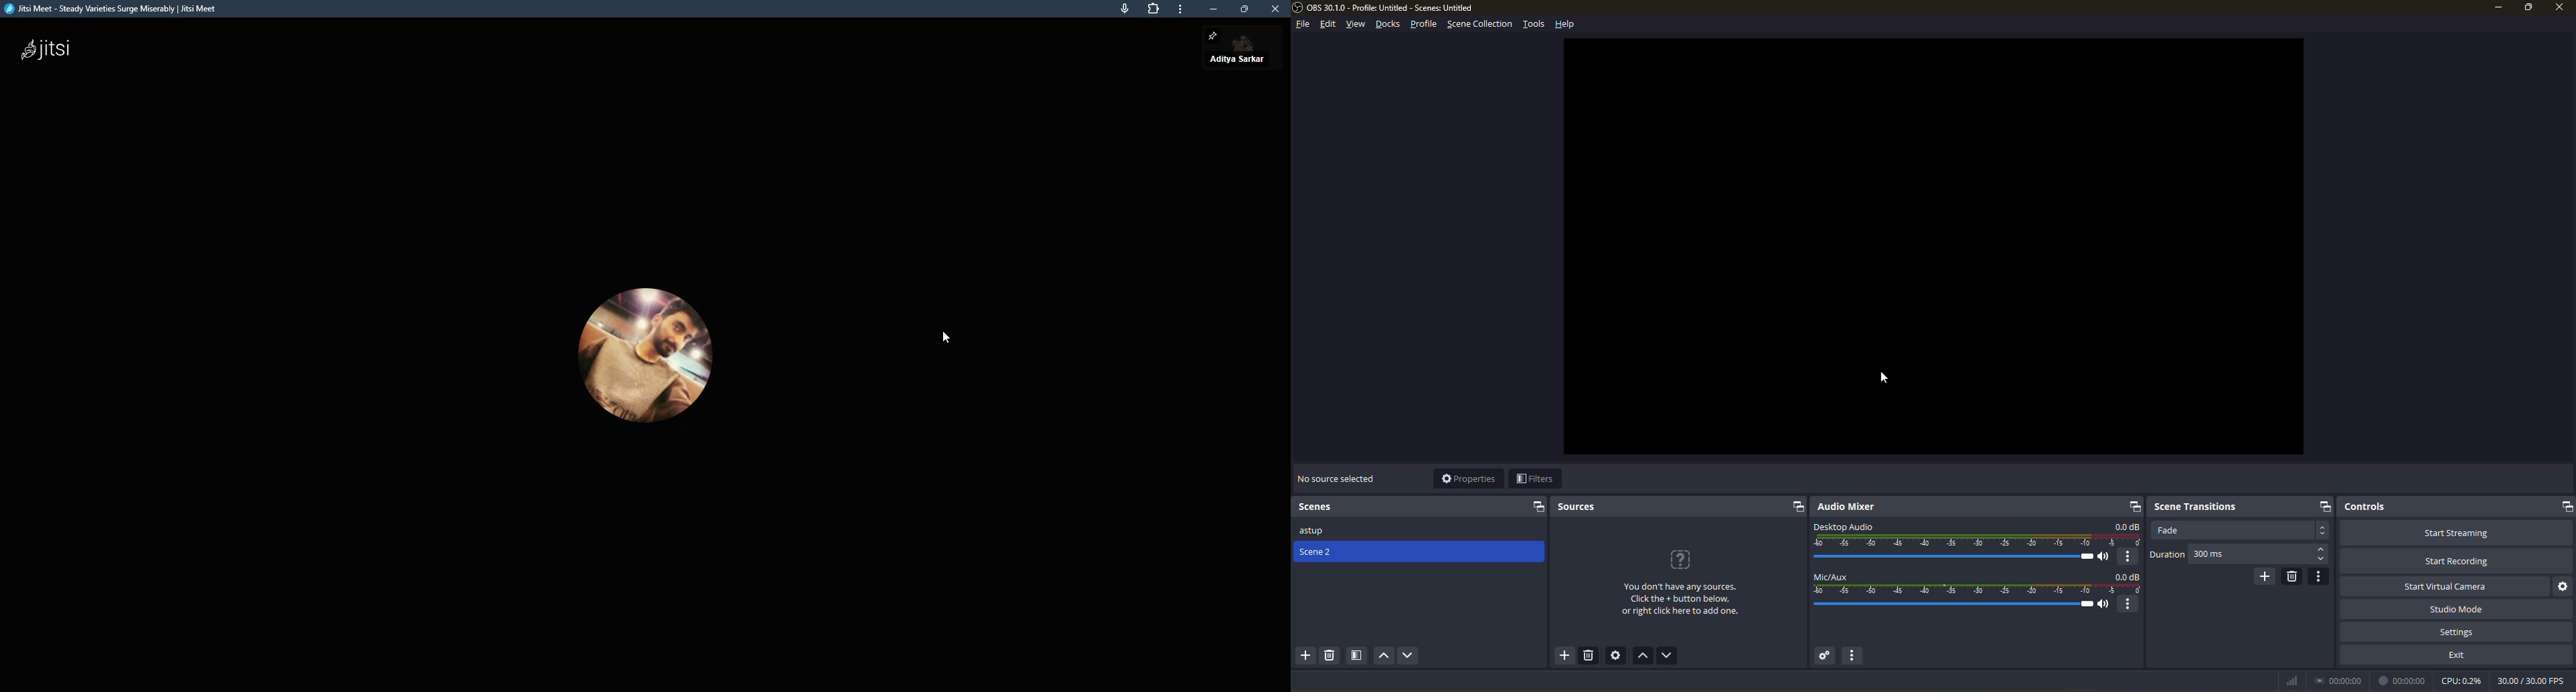  I want to click on add configurable transition, so click(2267, 576).